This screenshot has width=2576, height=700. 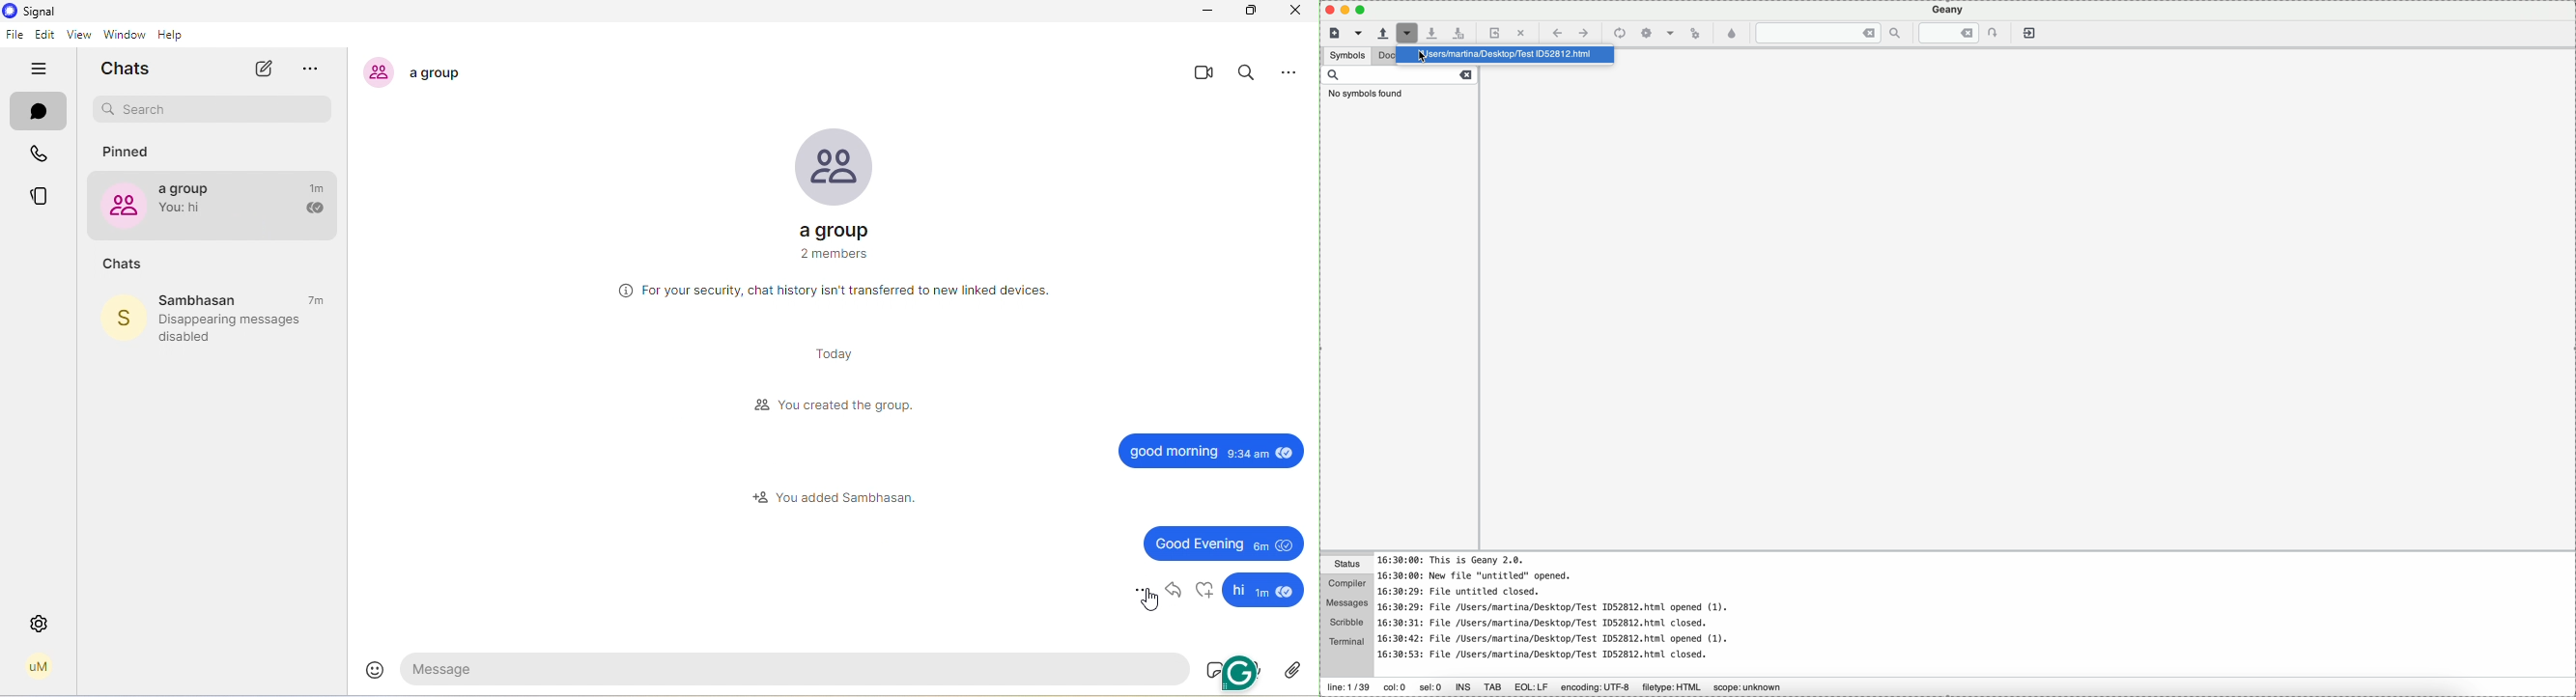 What do you see at coordinates (376, 667) in the screenshot?
I see `emoji` at bounding box center [376, 667].